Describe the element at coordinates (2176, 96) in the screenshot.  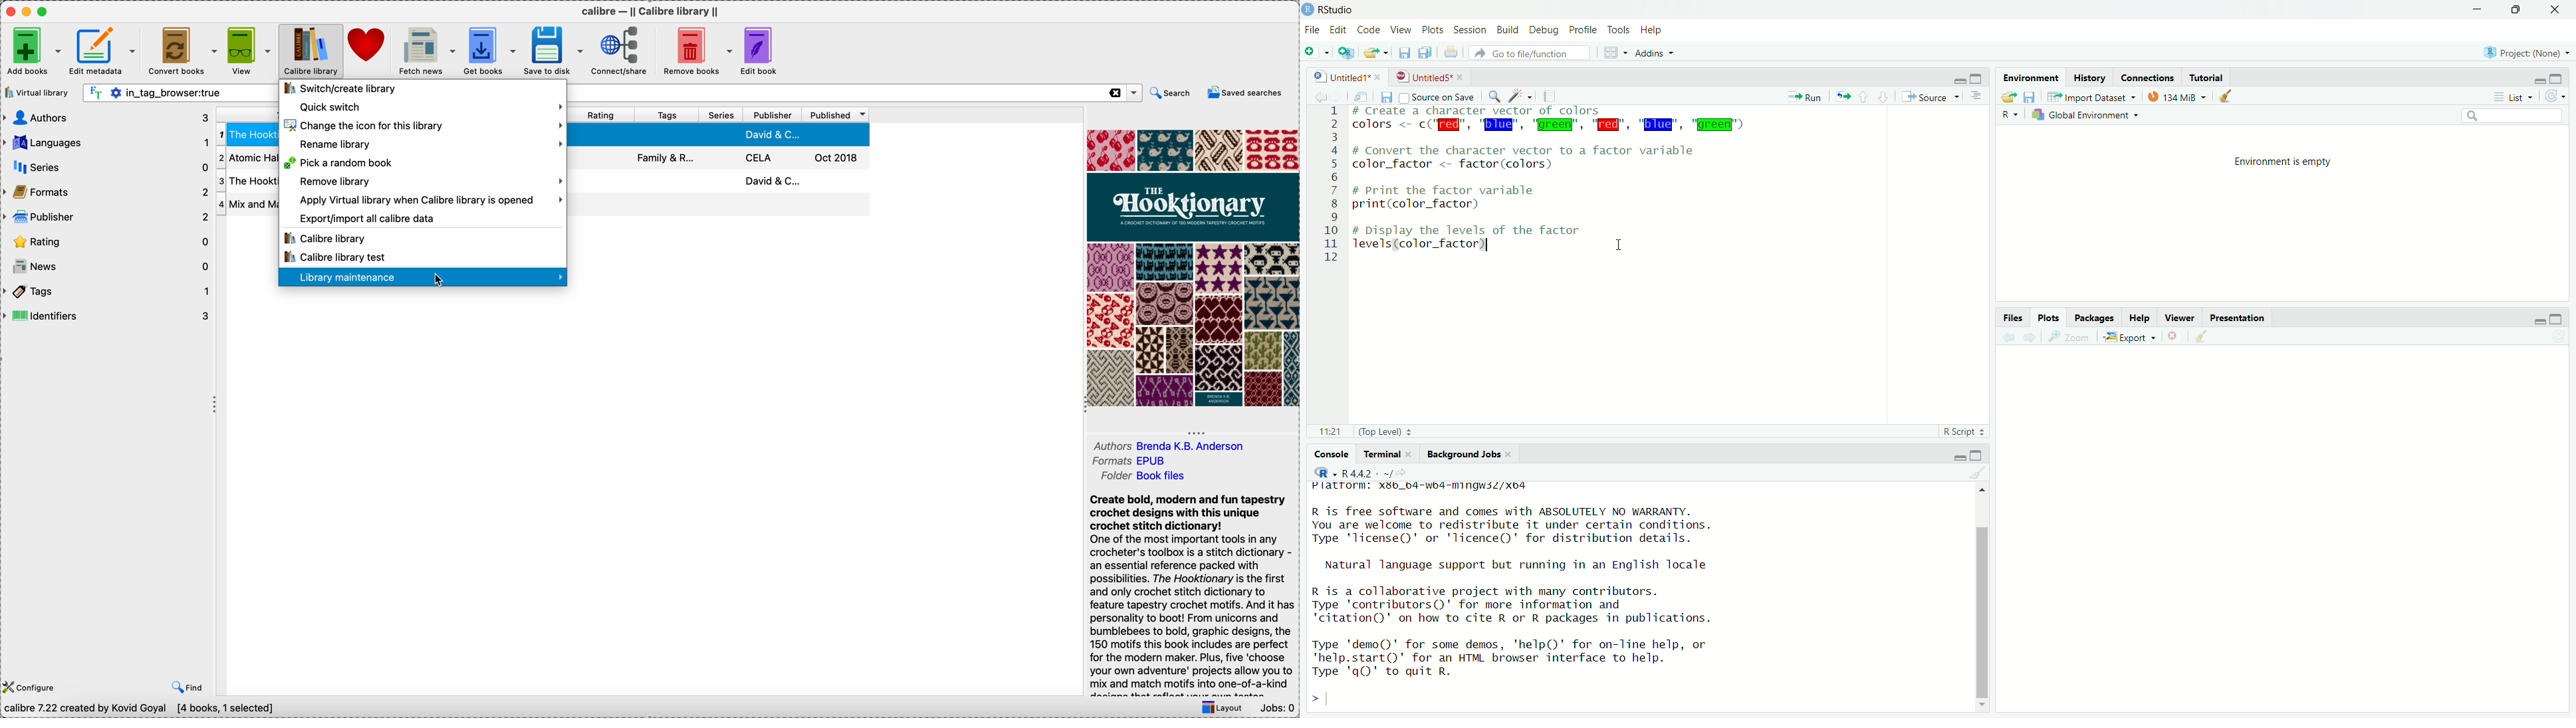
I see `134 MiB` at that location.